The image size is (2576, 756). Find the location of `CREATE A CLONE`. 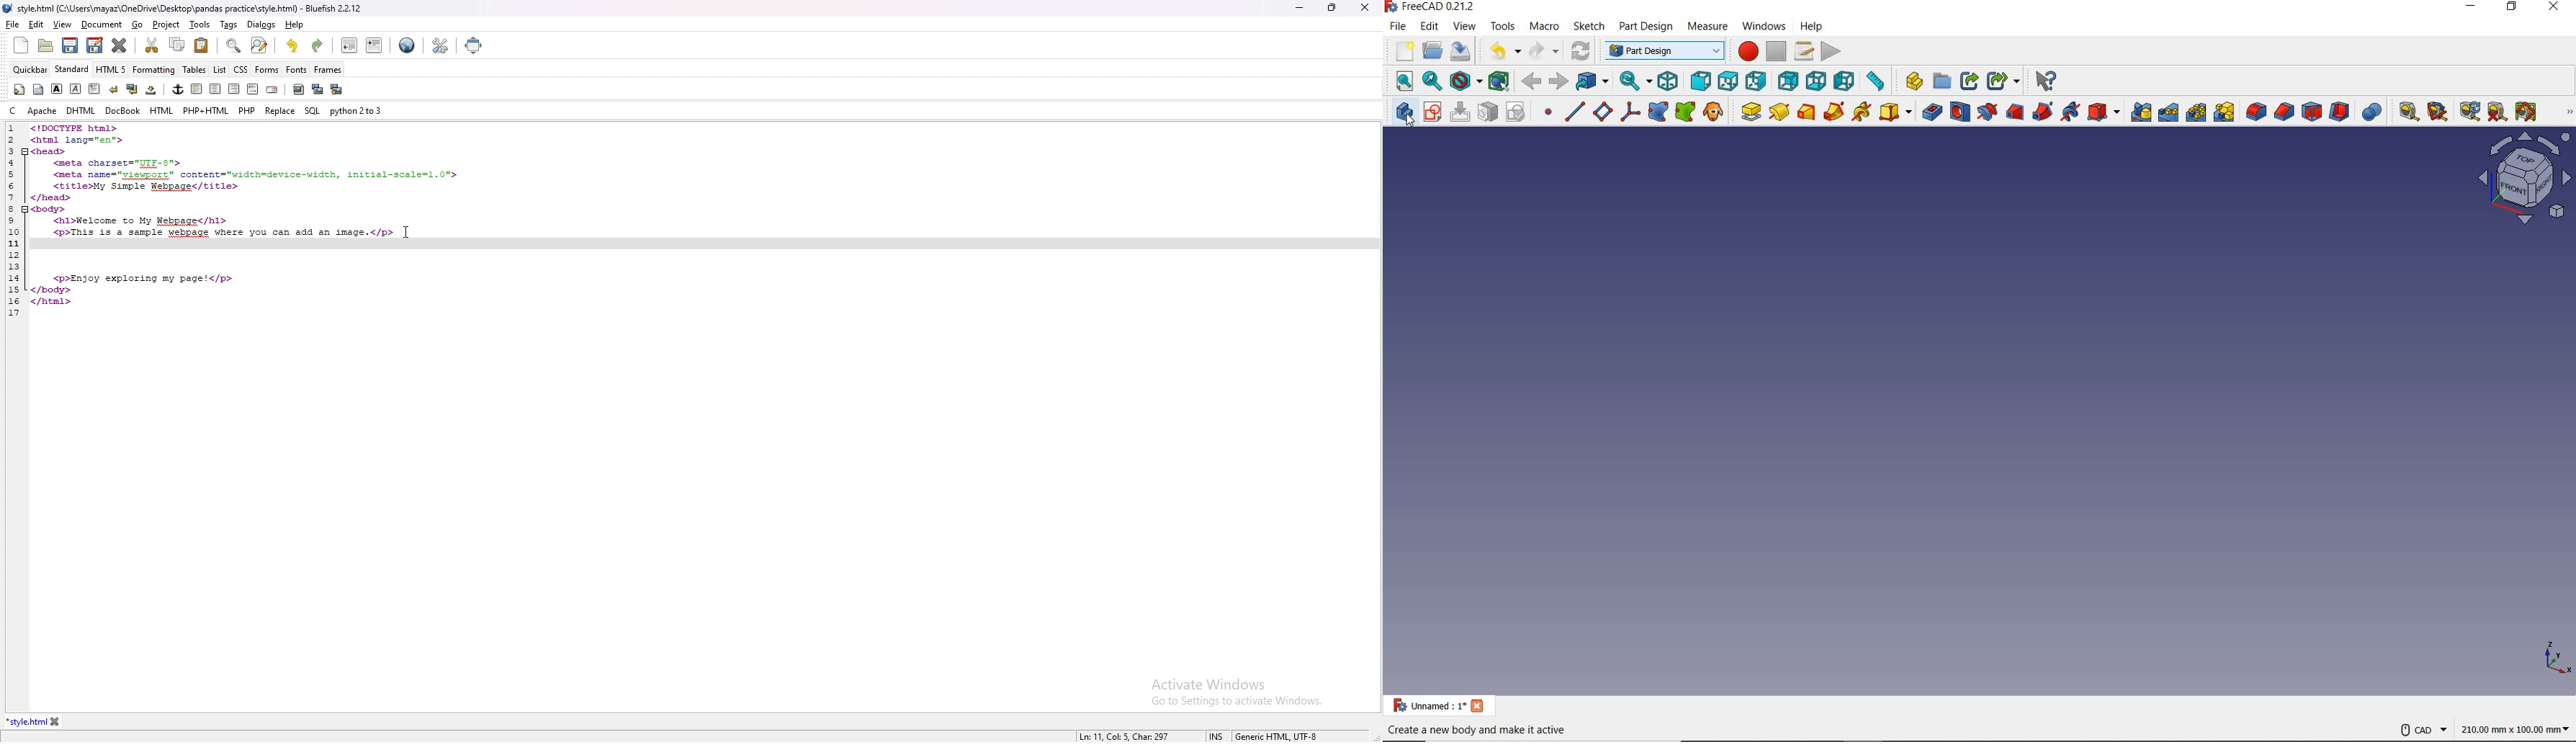

CREATE A CLONE is located at coordinates (1713, 111).